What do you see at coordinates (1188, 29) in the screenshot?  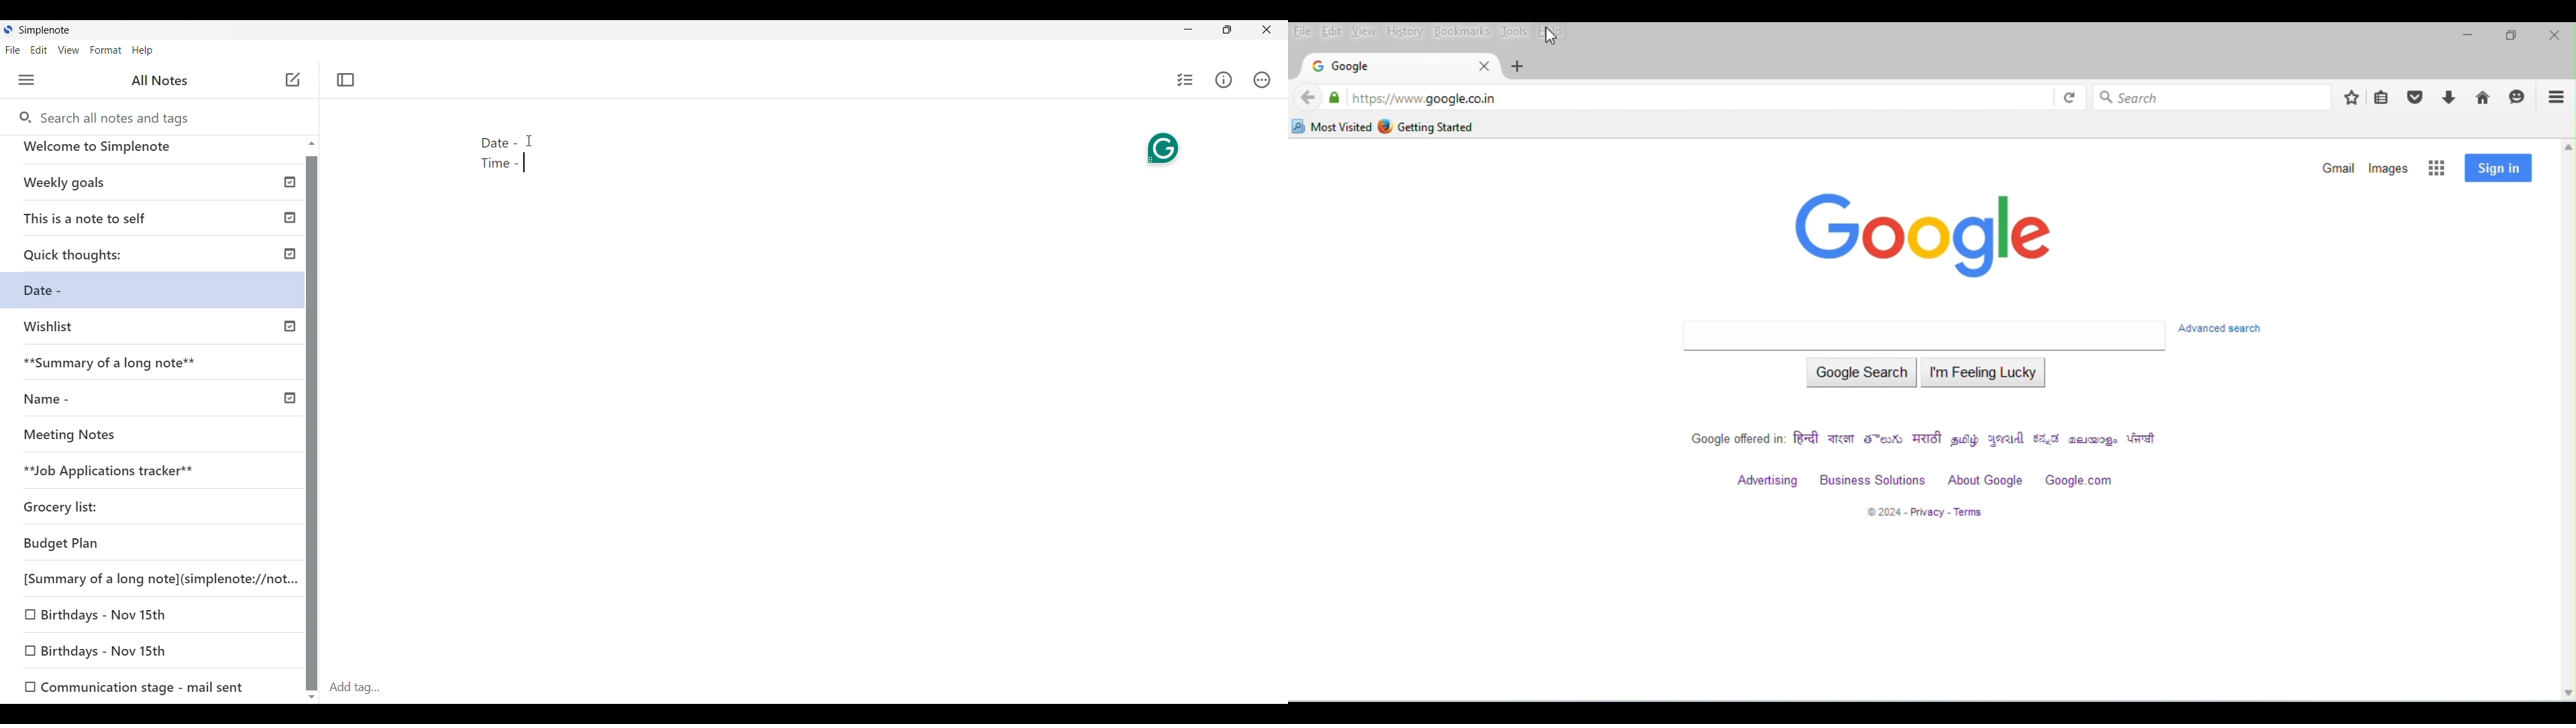 I see `Minimize` at bounding box center [1188, 29].